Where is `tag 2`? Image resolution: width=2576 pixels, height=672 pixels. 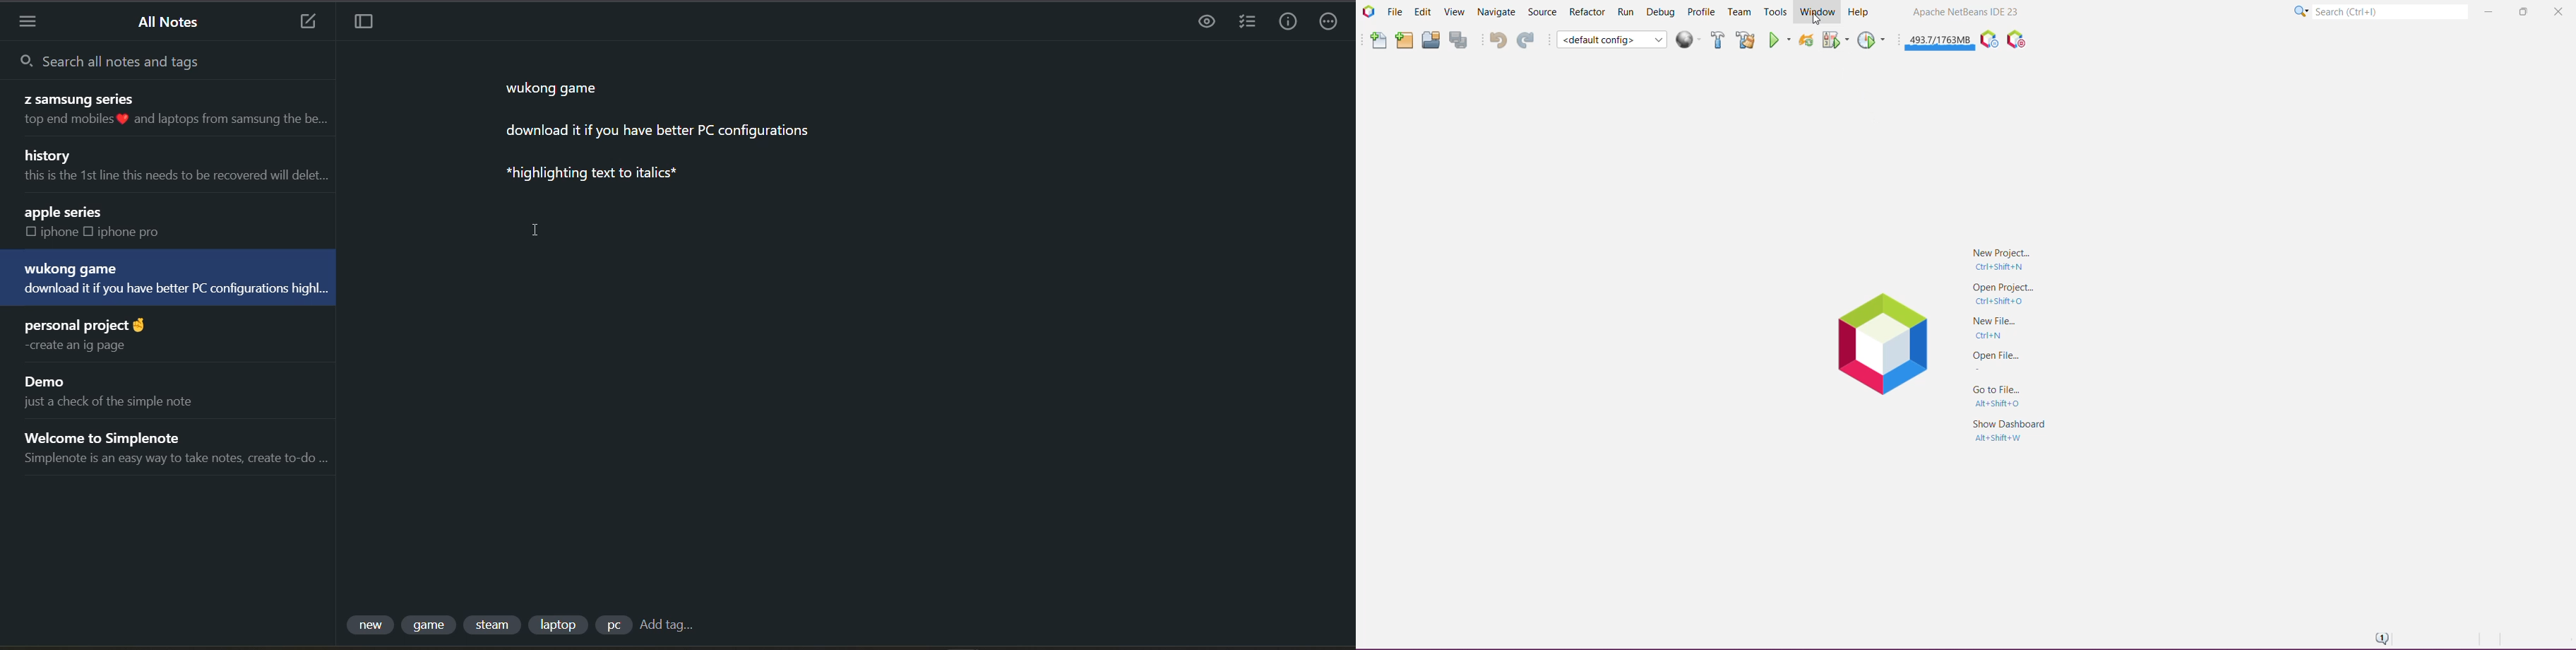
tag 2 is located at coordinates (433, 627).